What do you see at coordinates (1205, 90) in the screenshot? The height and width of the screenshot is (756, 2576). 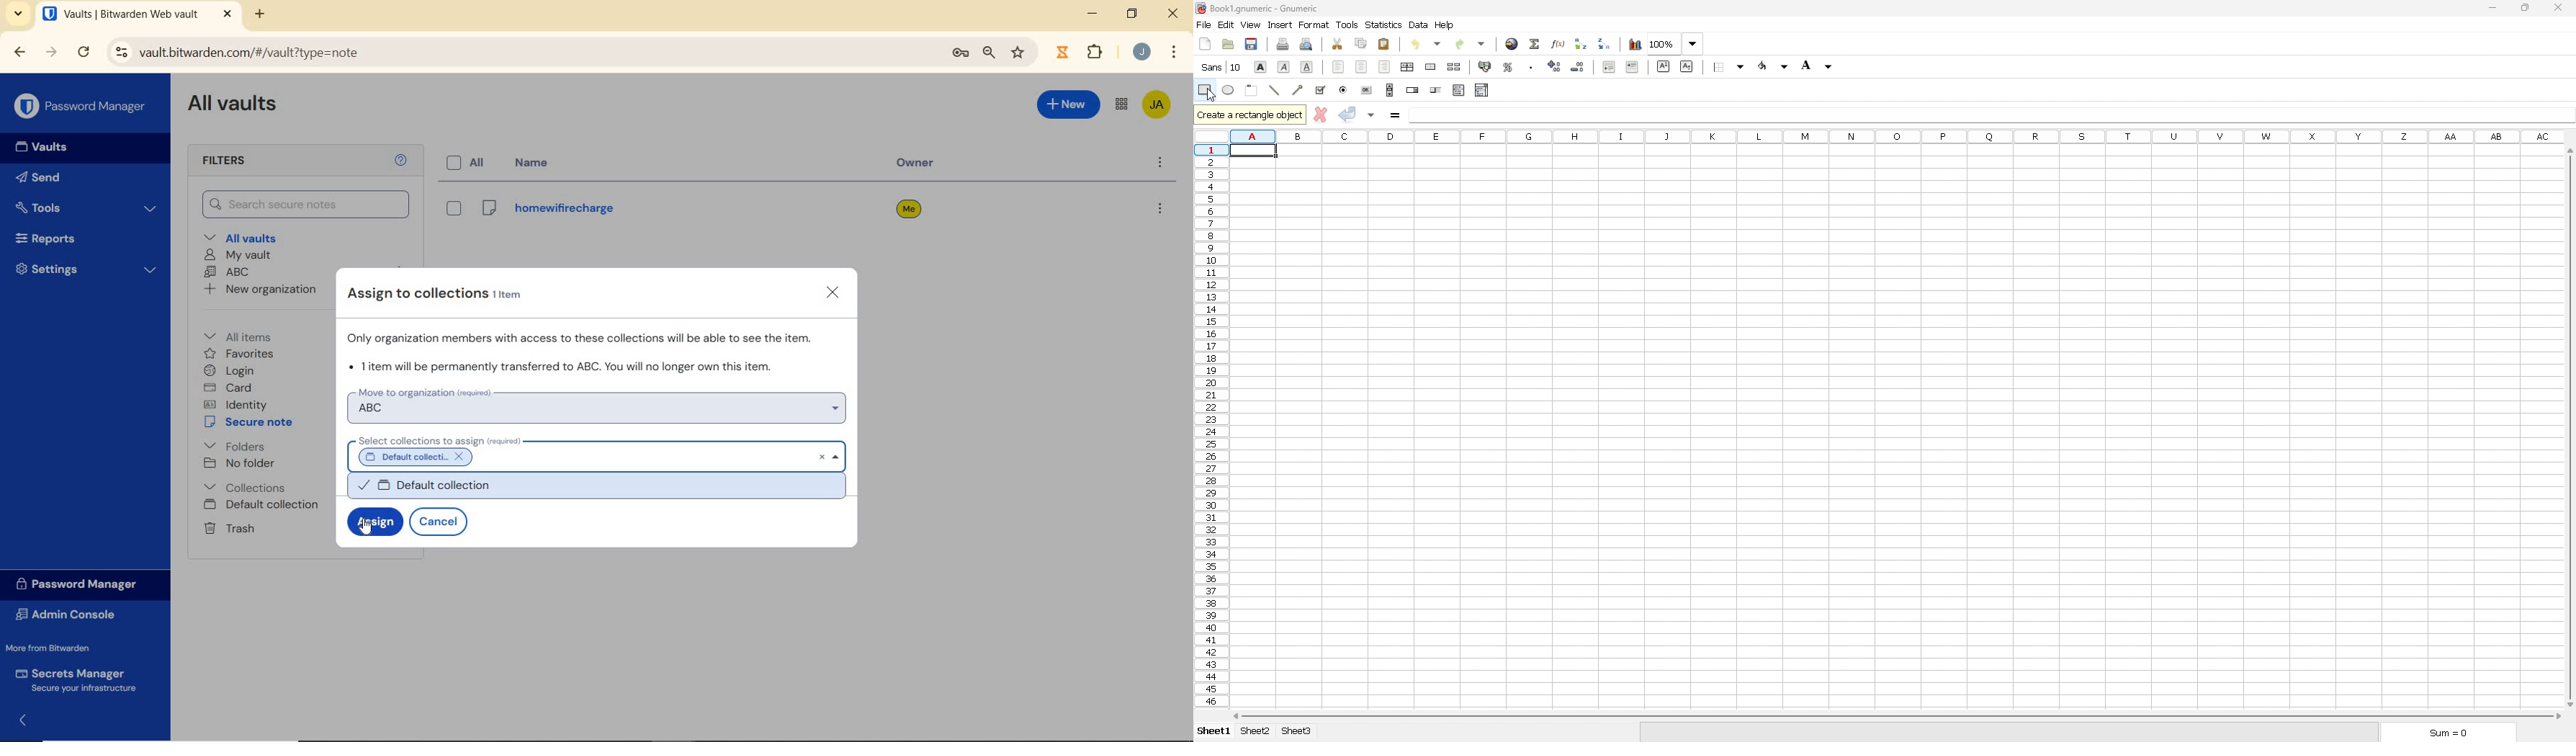 I see `rectangle` at bounding box center [1205, 90].